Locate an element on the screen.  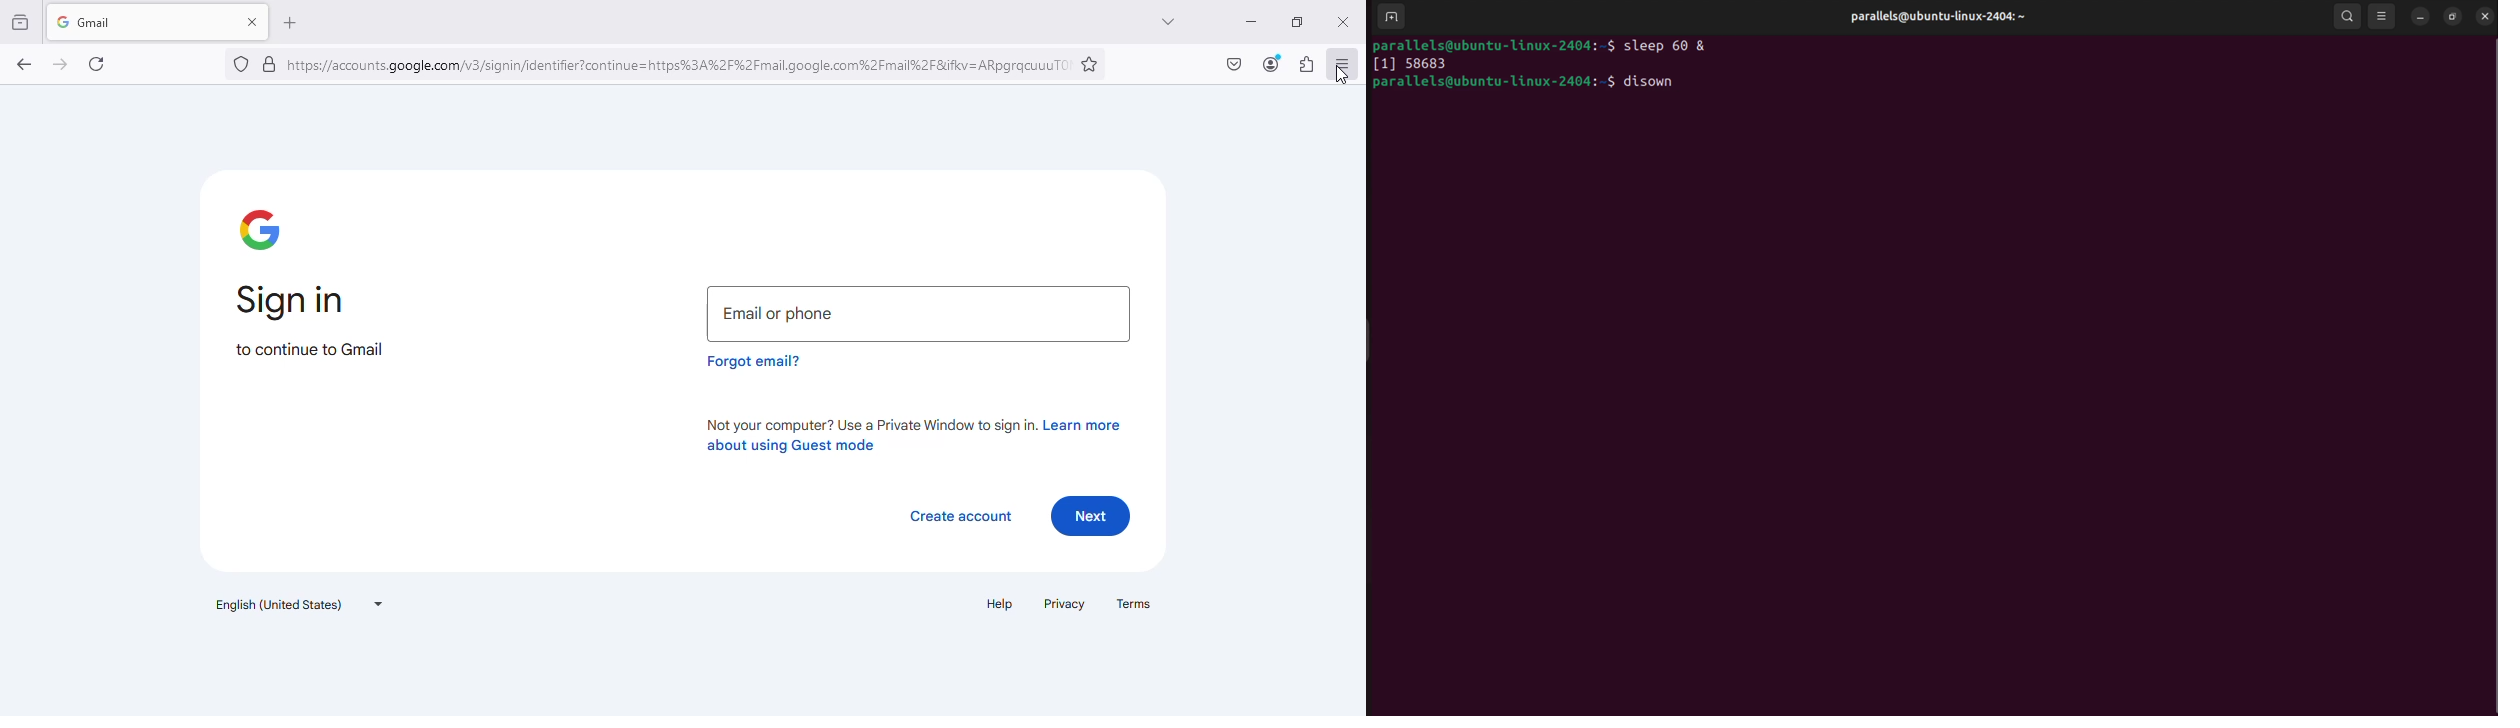
cursor is located at coordinates (1342, 75).